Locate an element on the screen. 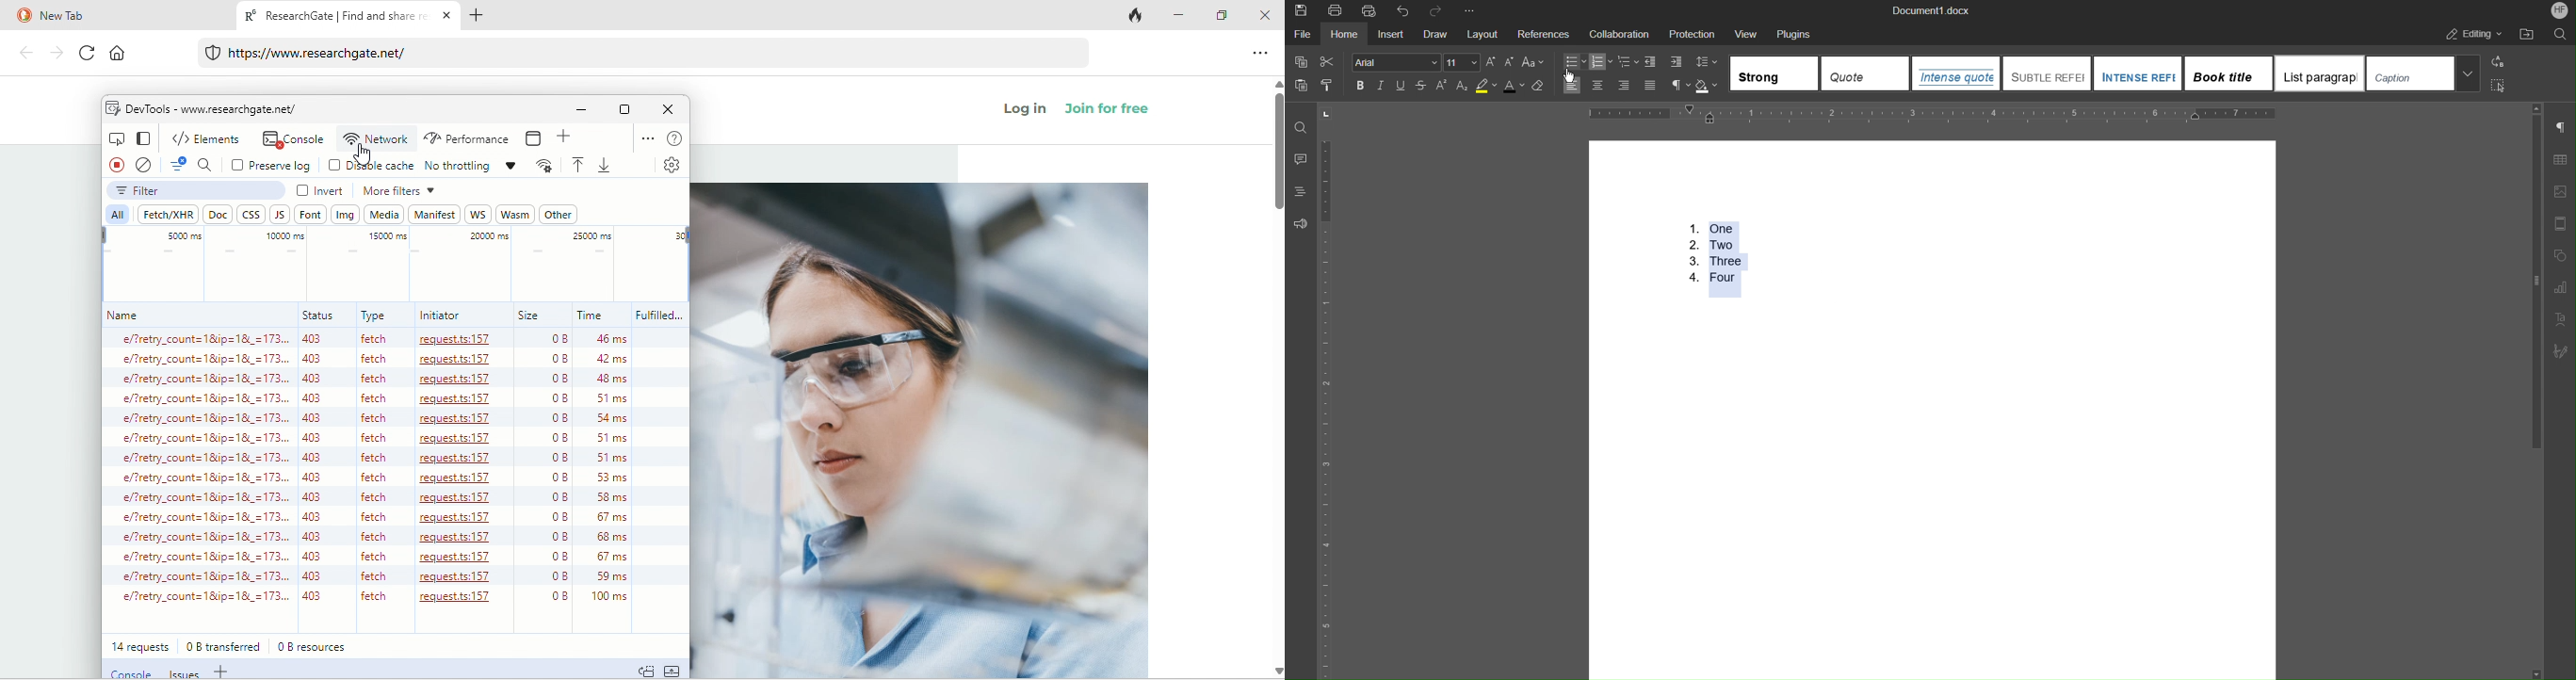 The height and width of the screenshot is (700, 2576). Decrease Indent is located at coordinates (1652, 62).